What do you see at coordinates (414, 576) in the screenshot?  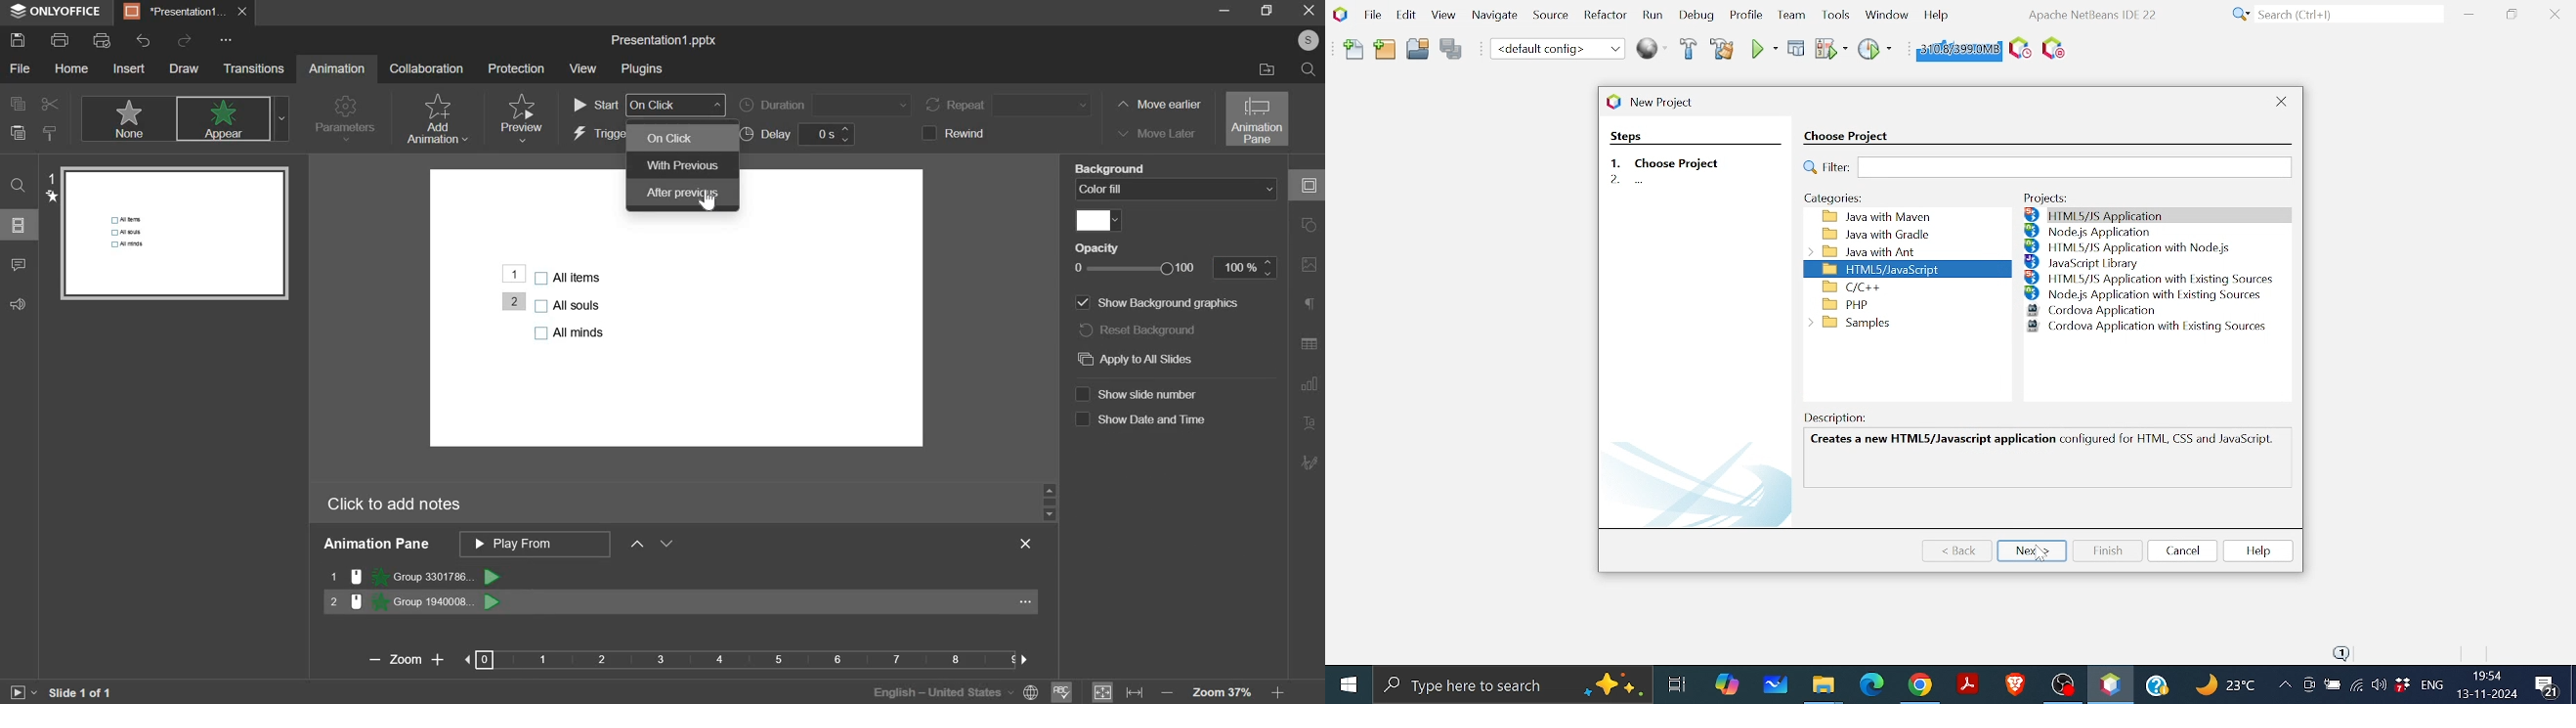 I see `animation 1` at bounding box center [414, 576].